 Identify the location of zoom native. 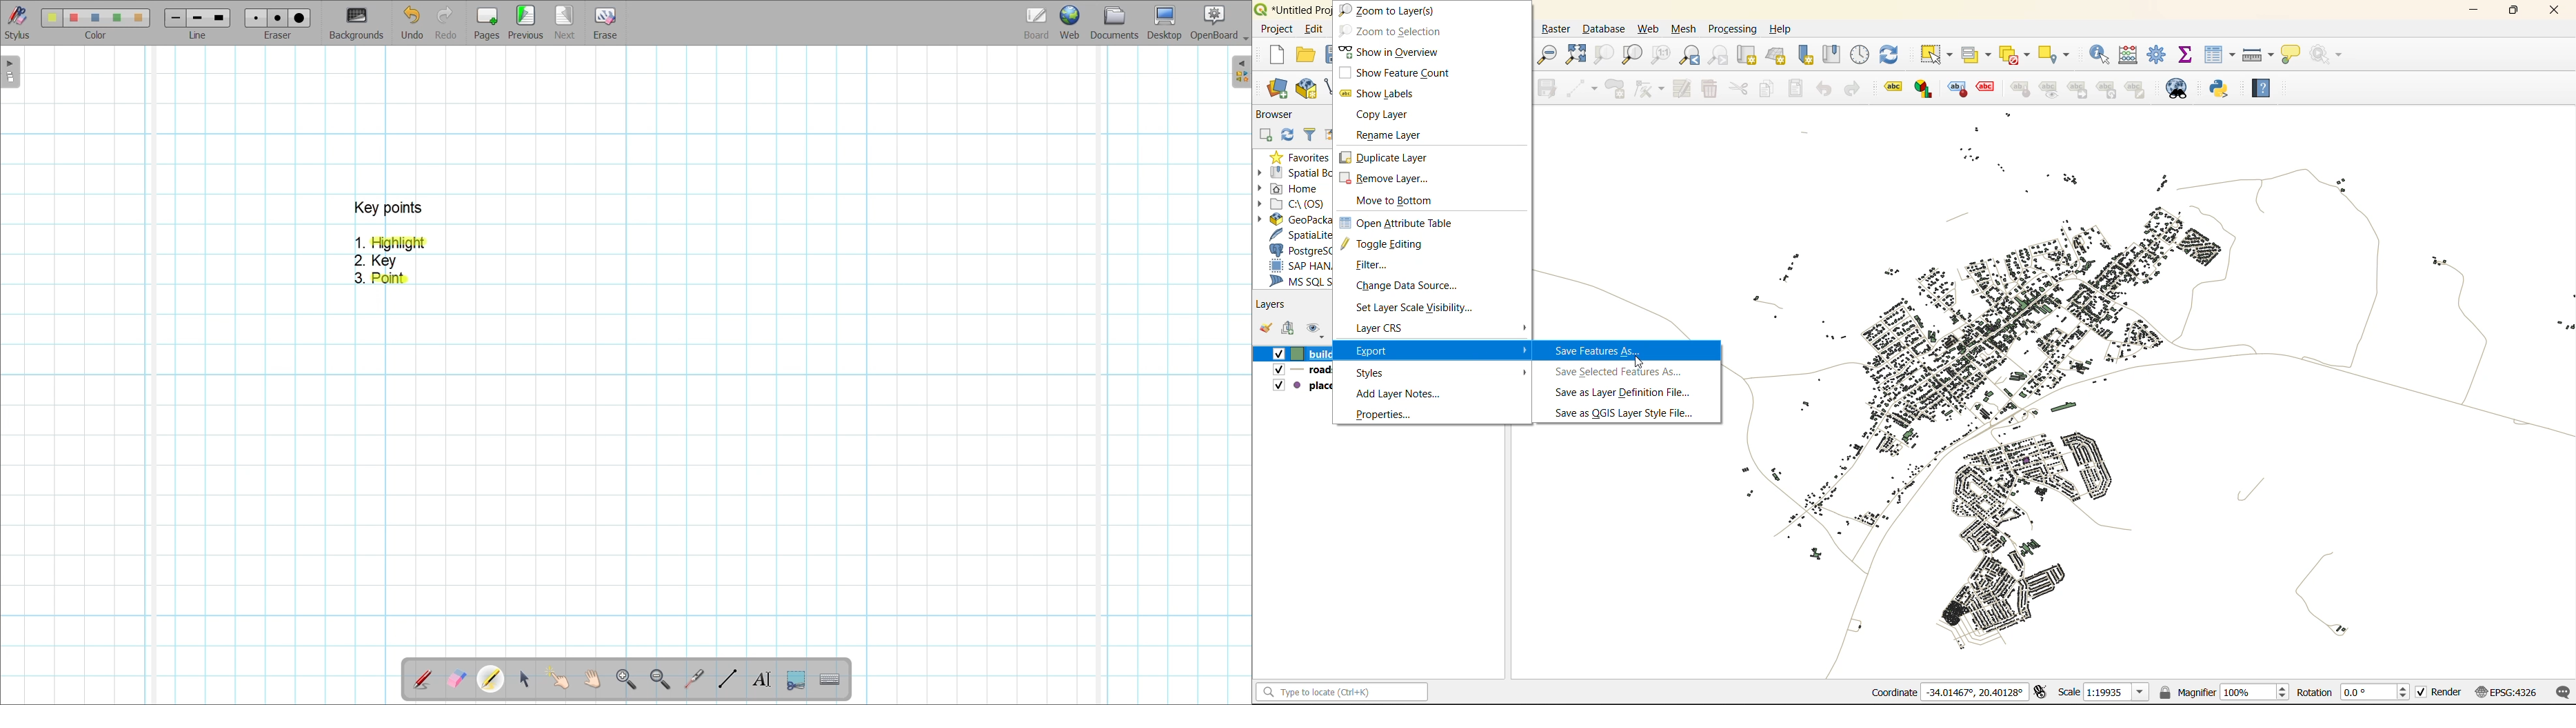
(1662, 54).